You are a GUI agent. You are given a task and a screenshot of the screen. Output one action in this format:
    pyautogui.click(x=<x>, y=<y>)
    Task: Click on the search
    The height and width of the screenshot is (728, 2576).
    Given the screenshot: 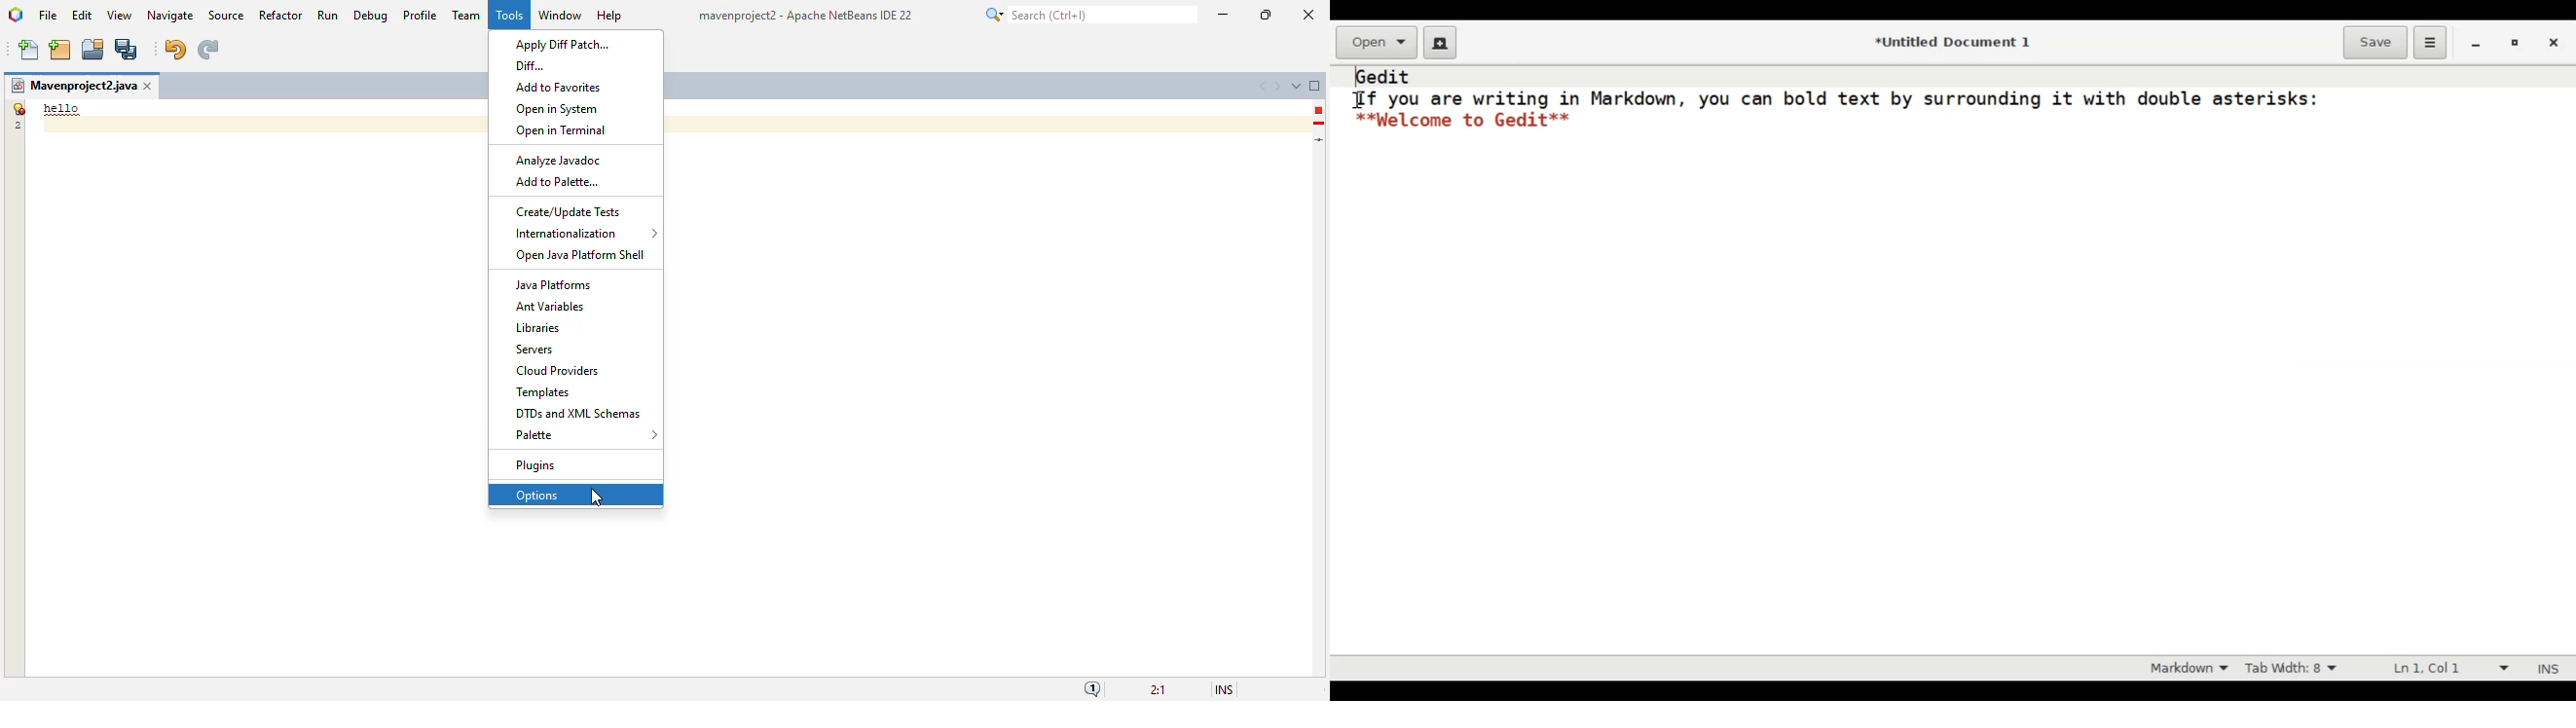 What is the action you would take?
    pyautogui.click(x=1088, y=15)
    